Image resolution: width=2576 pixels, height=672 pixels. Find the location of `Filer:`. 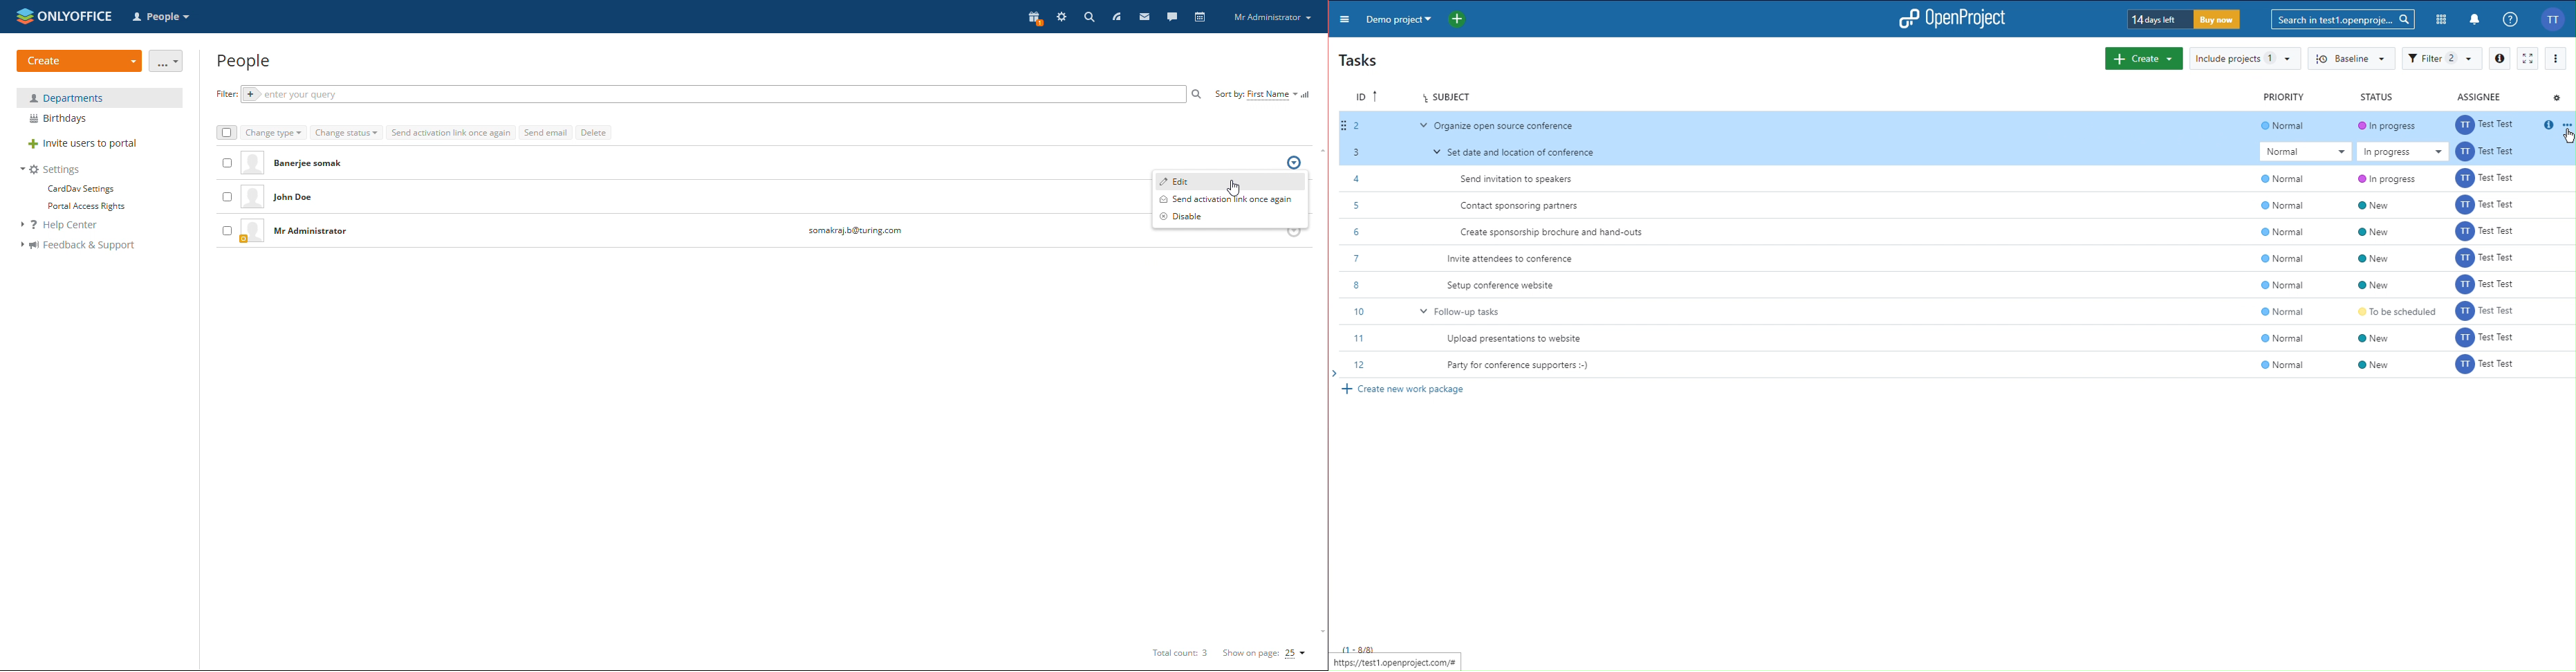

Filer: is located at coordinates (223, 94).